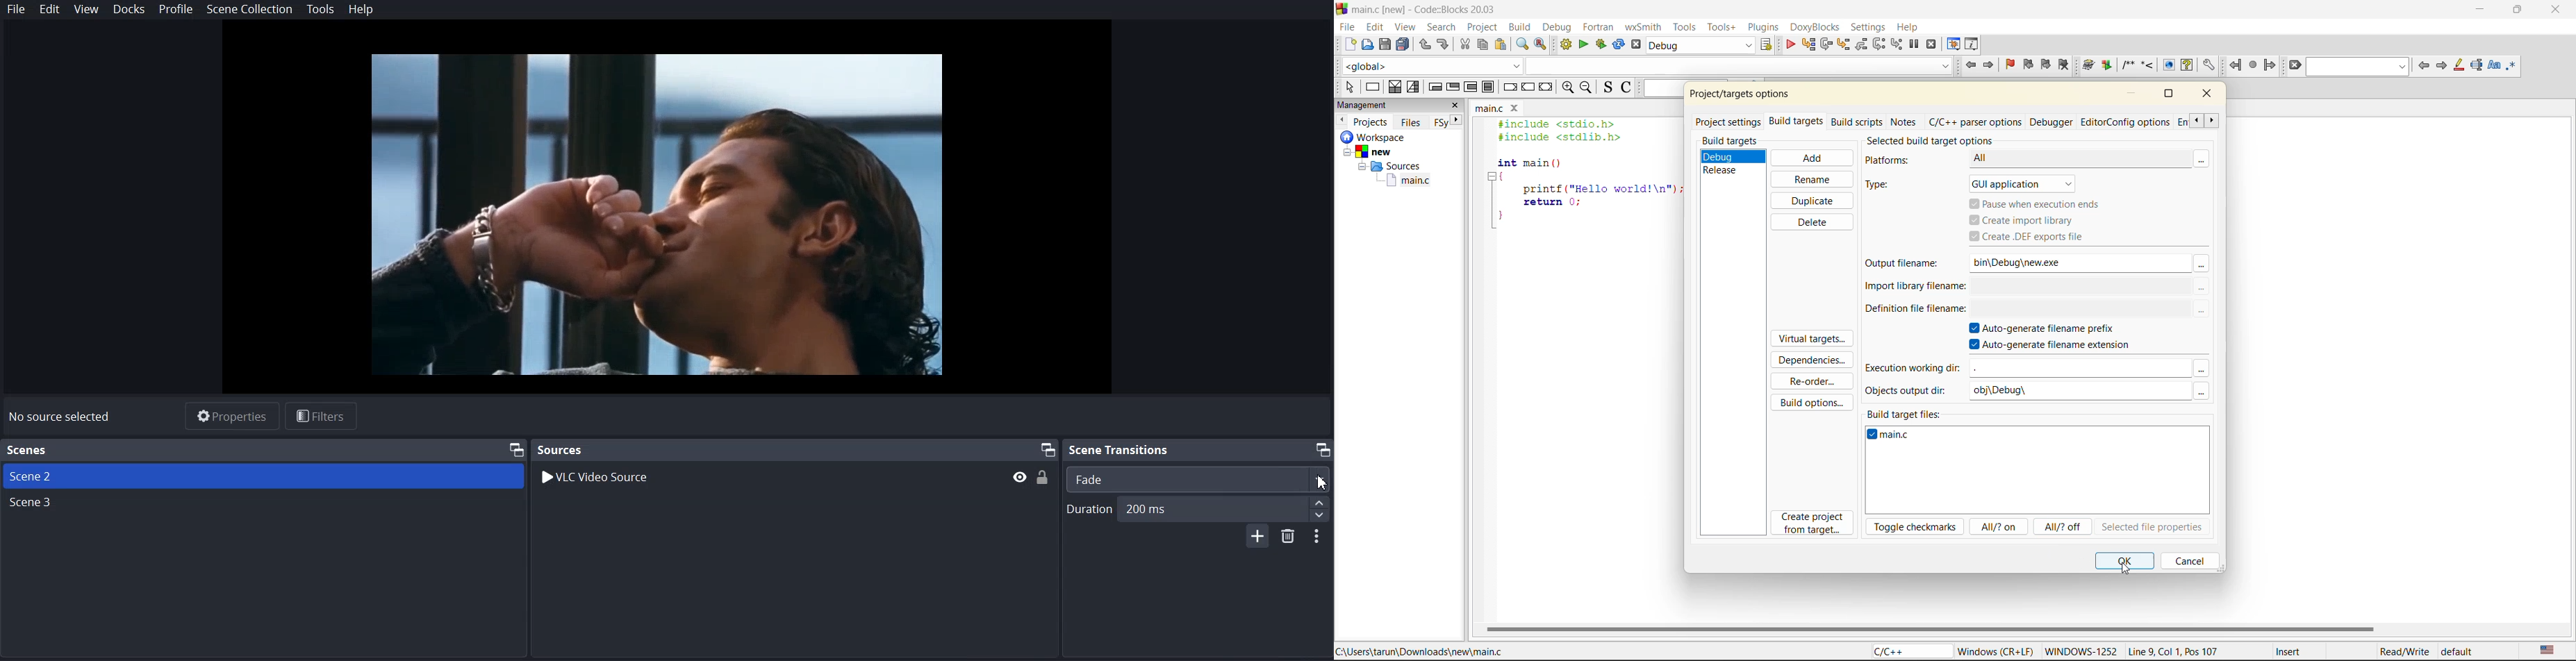 The image size is (2576, 672). What do you see at coordinates (1426, 46) in the screenshot?
I see `undo` at bounding box center [1426, 46].